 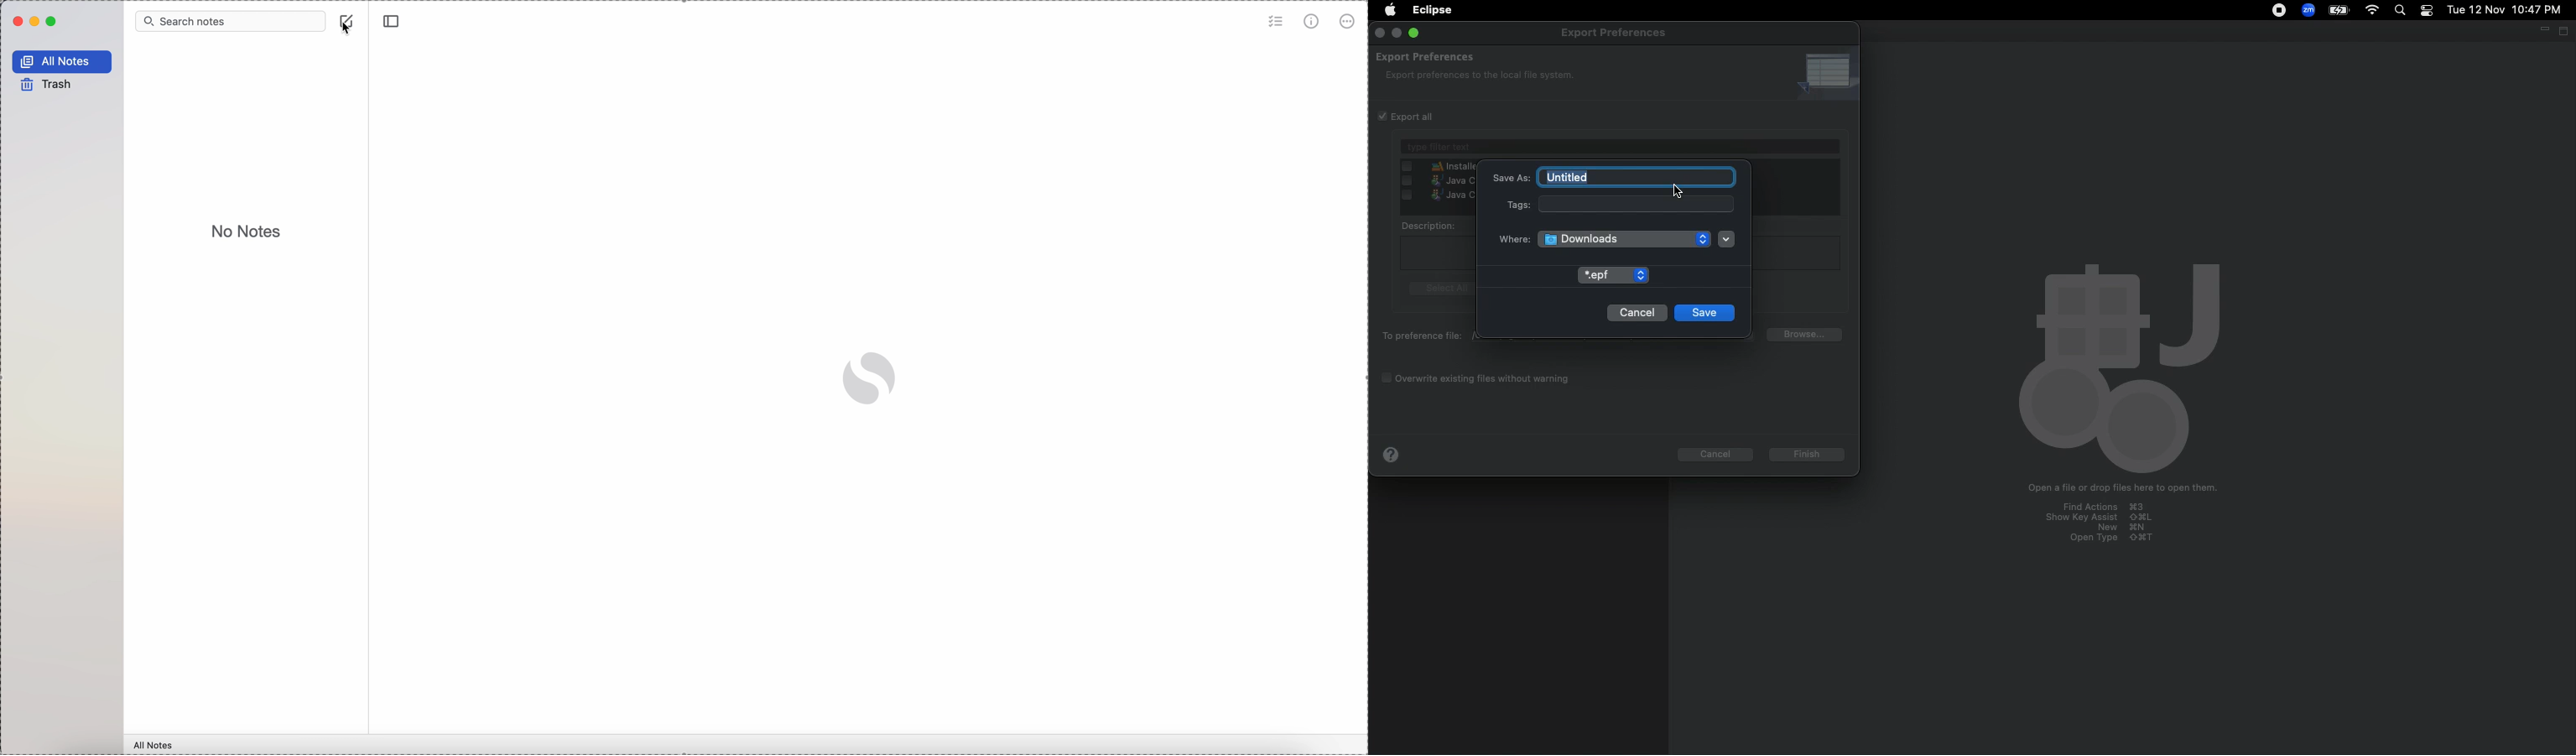 I want to click on trash, so click(x=44, y=84).